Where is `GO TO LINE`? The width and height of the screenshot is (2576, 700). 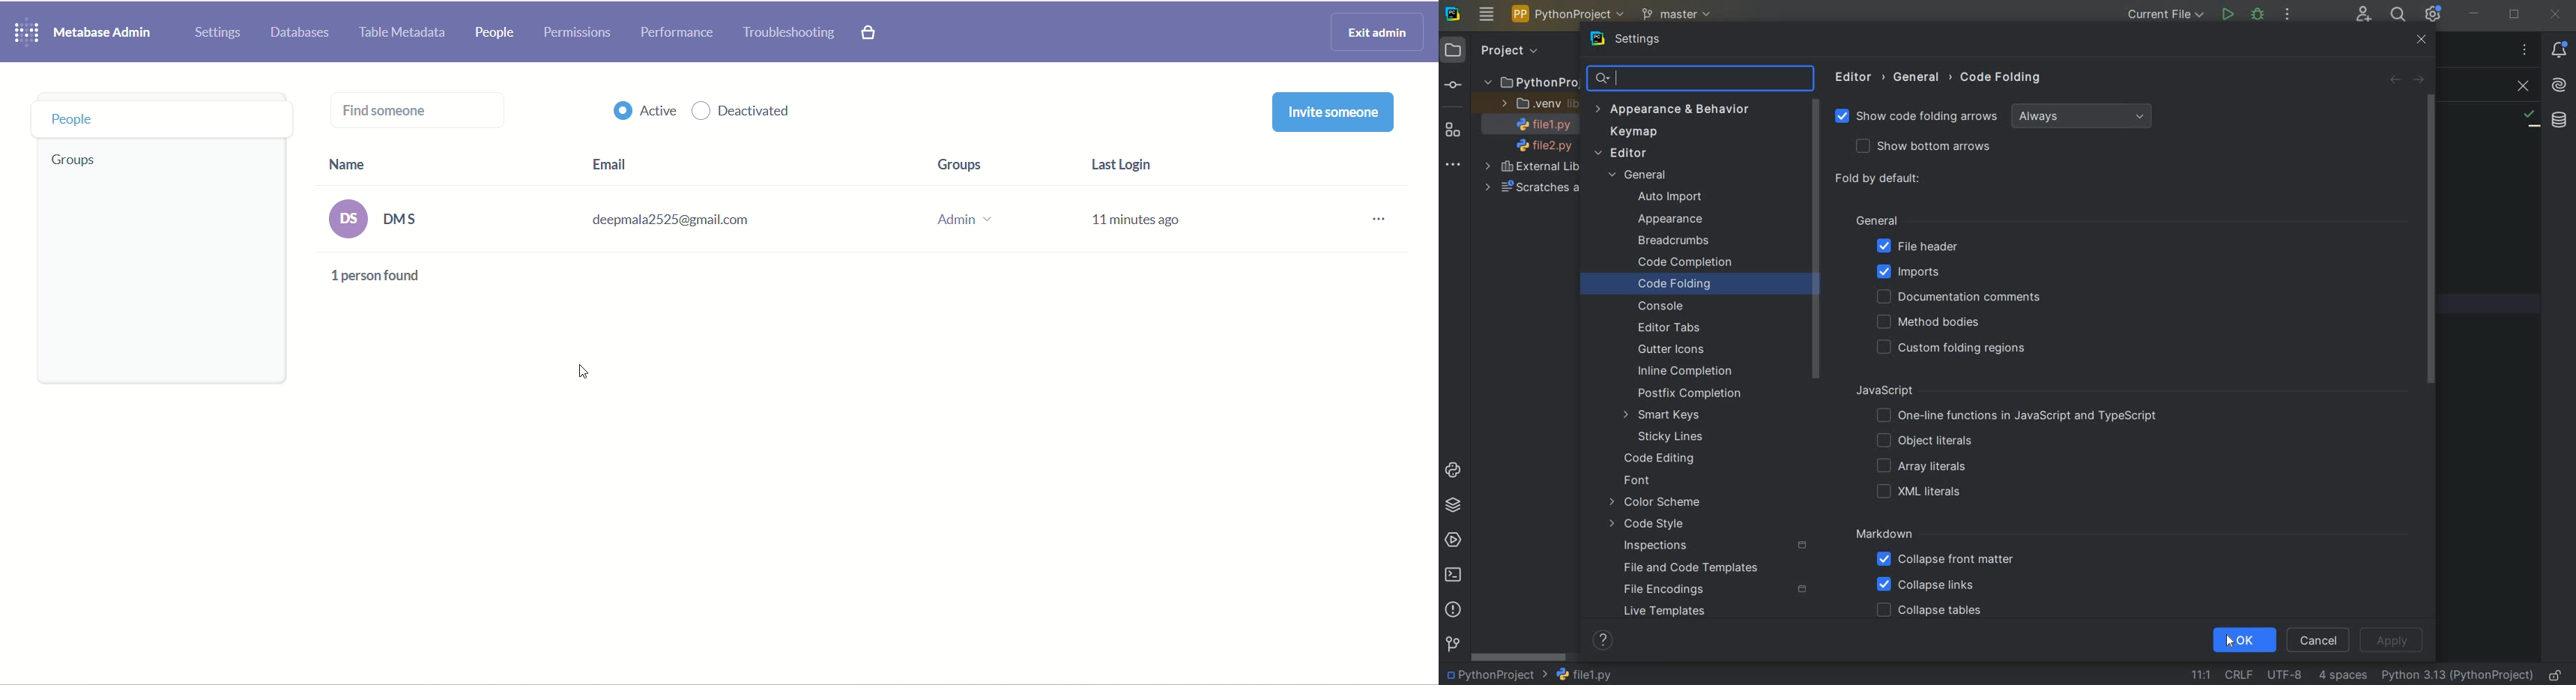
GO TO LINE is located at coordinates (2199, 673).